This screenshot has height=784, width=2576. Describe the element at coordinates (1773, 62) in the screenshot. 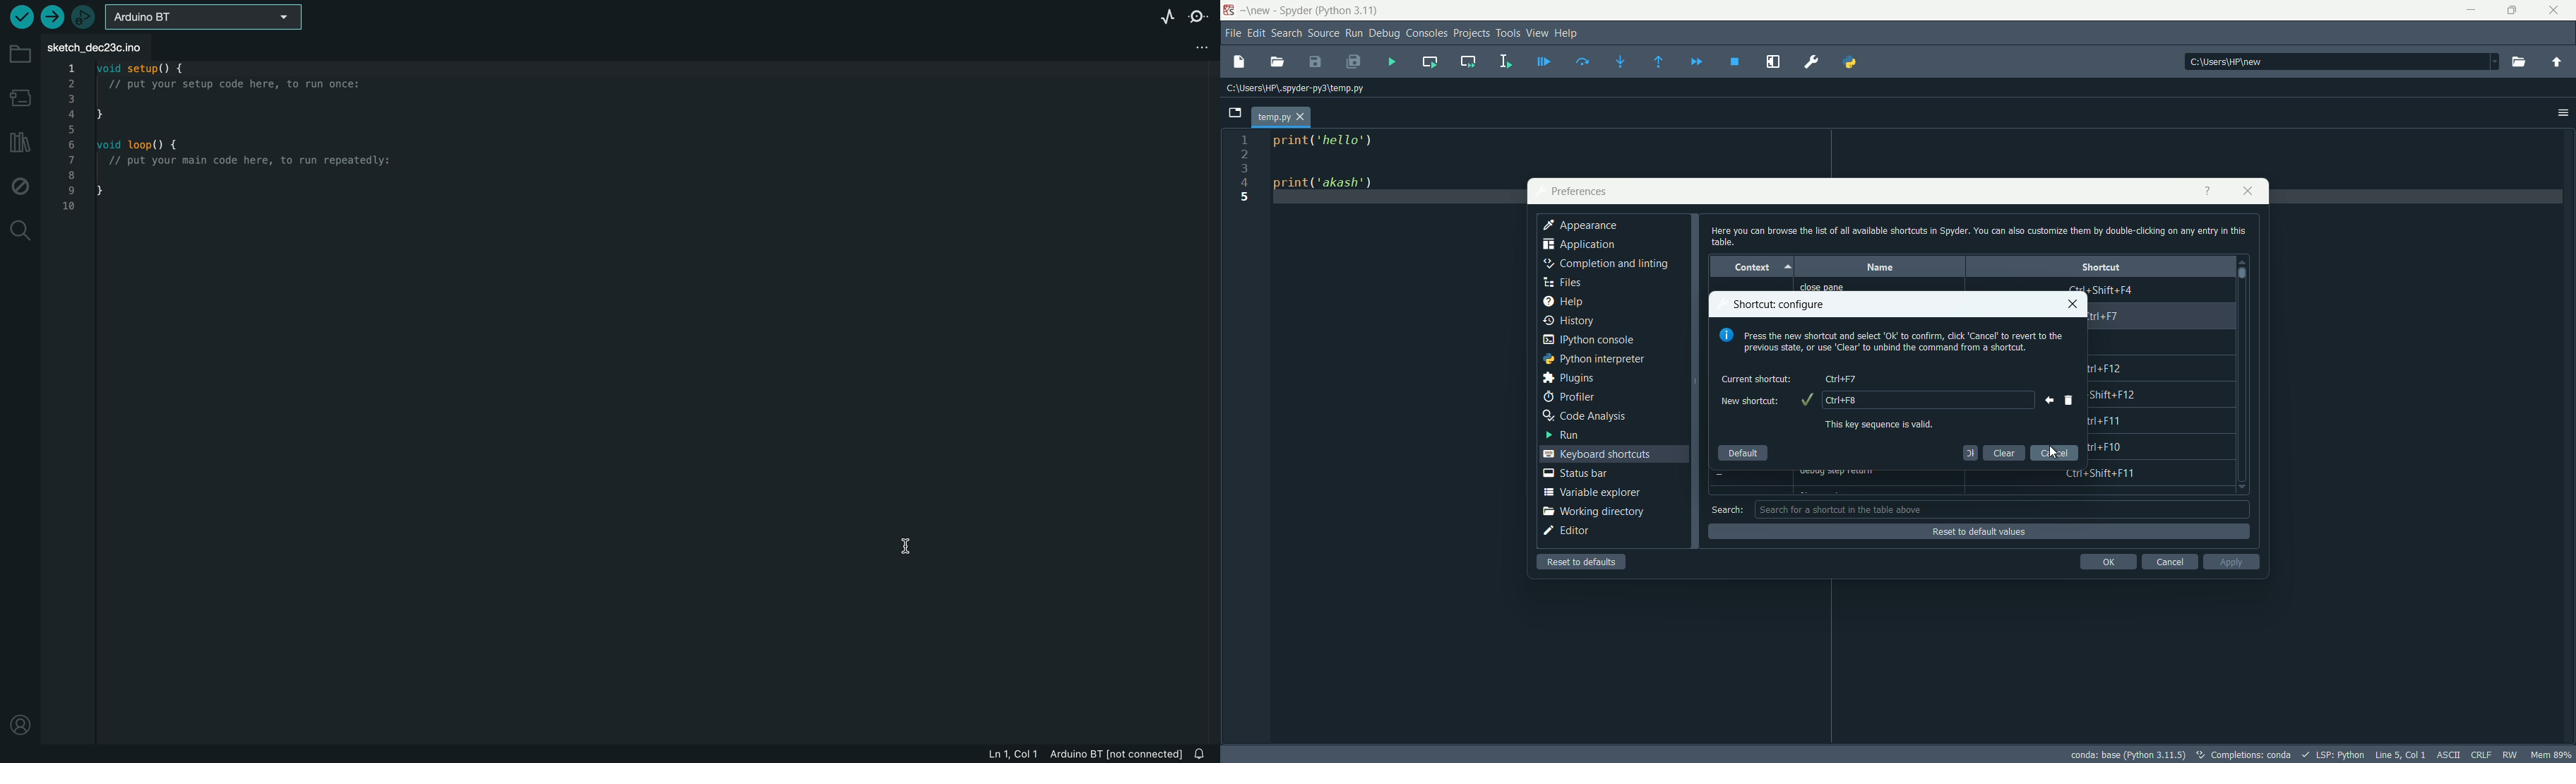

I see `maximize current pane` at that location.